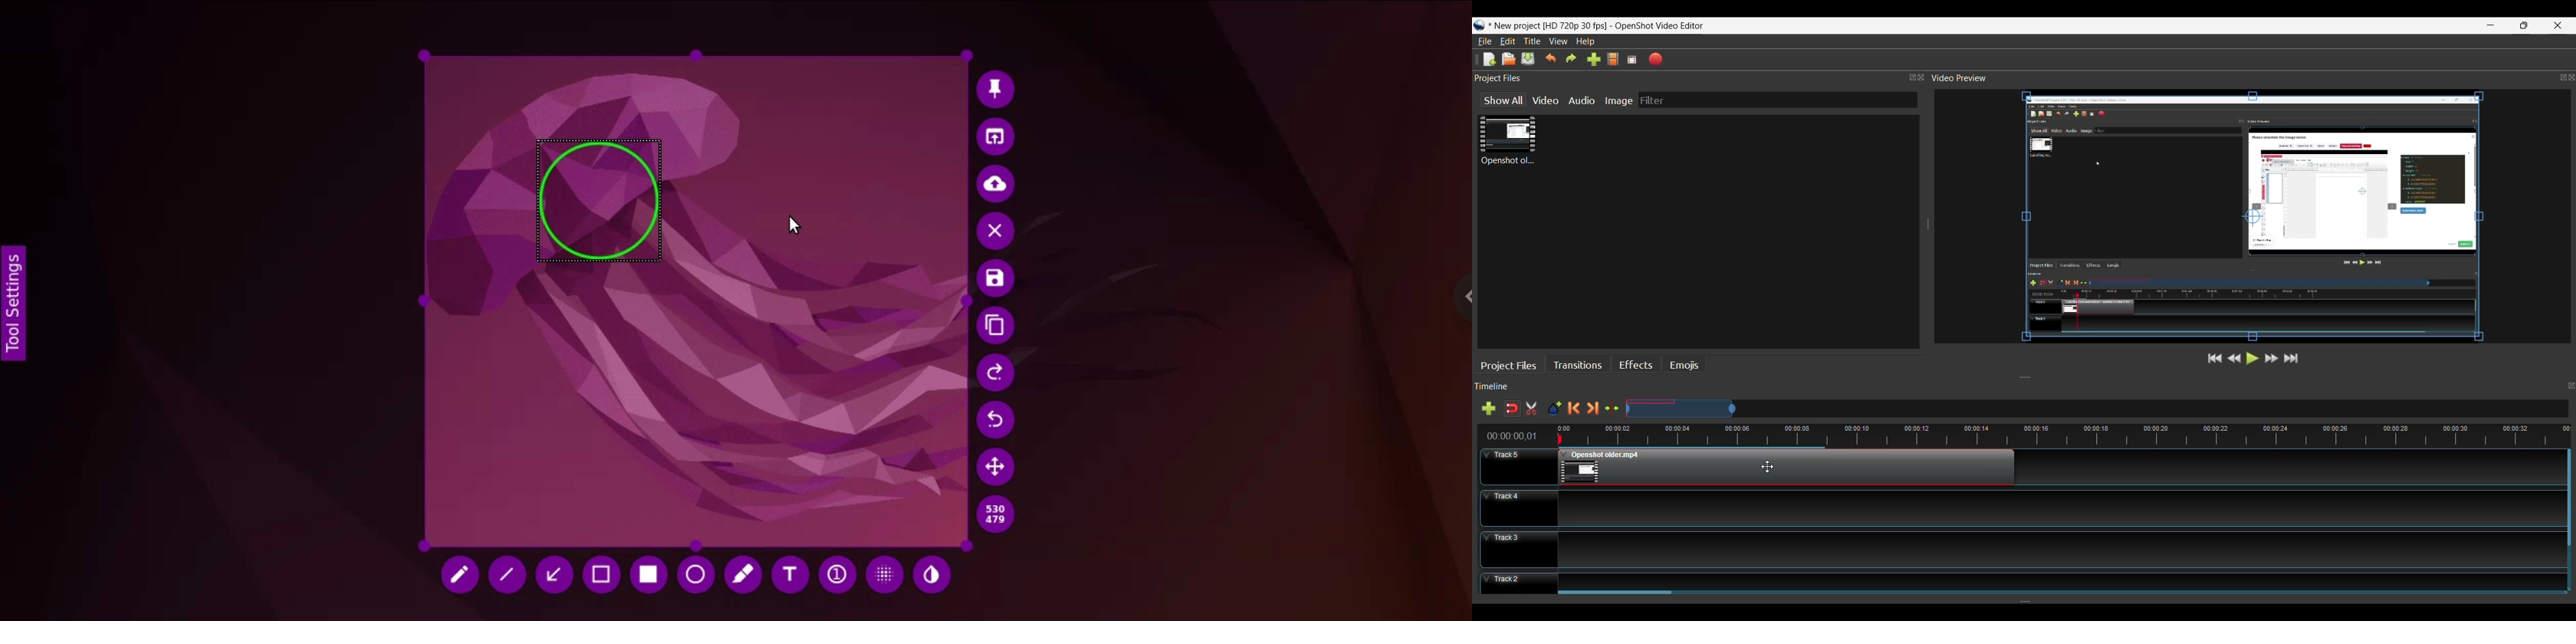 The width and height of the screenshot is (2576, 644). I want to click on View, so click(1558, 42).